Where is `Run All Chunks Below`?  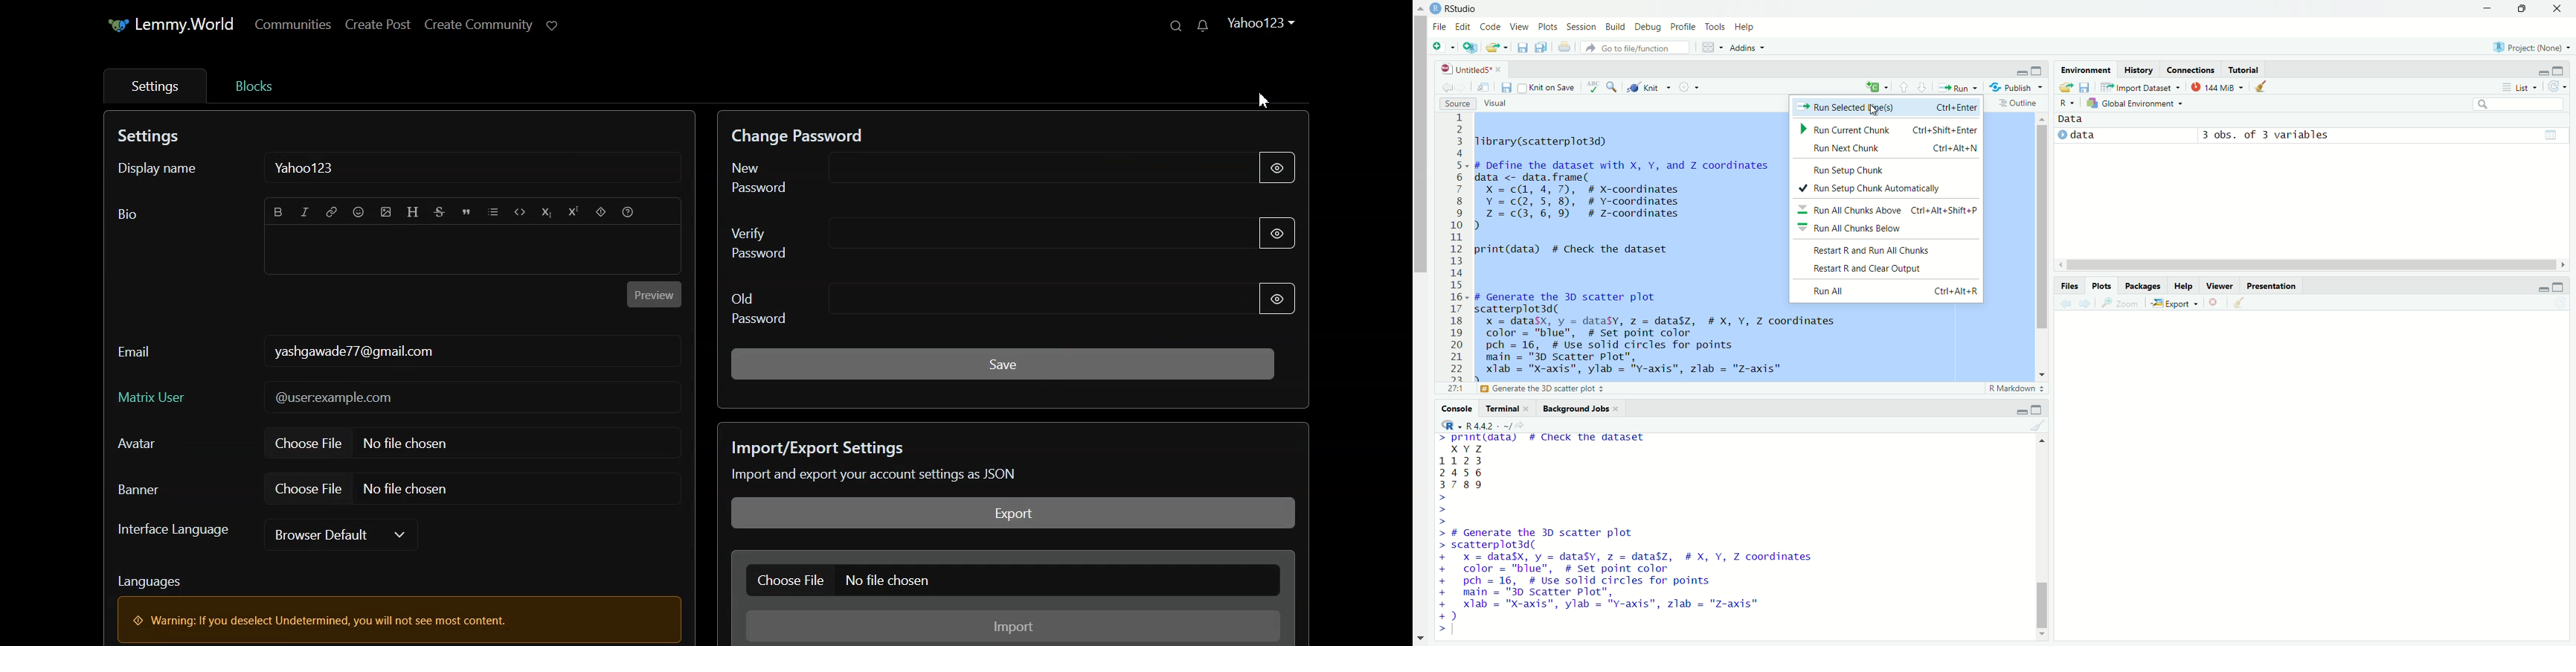
Run All Chunks Below is located at coordinates (1861, 227).